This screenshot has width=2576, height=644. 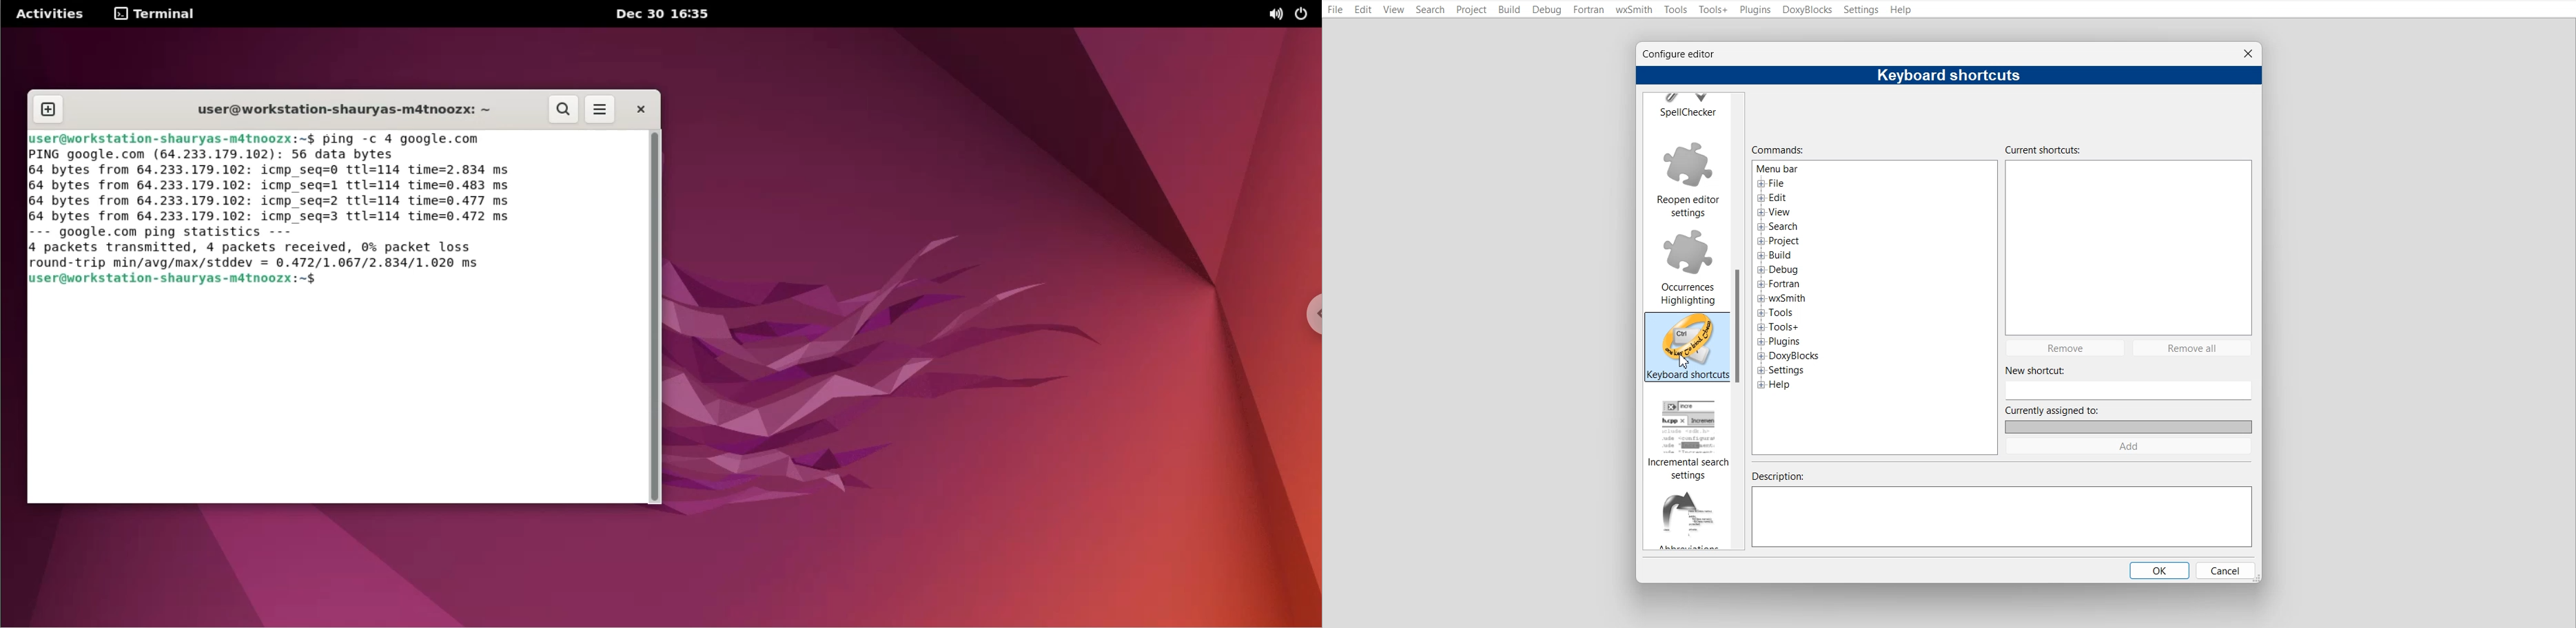 I want to click on Dec 30 16:35, so click(x=664, y=14).